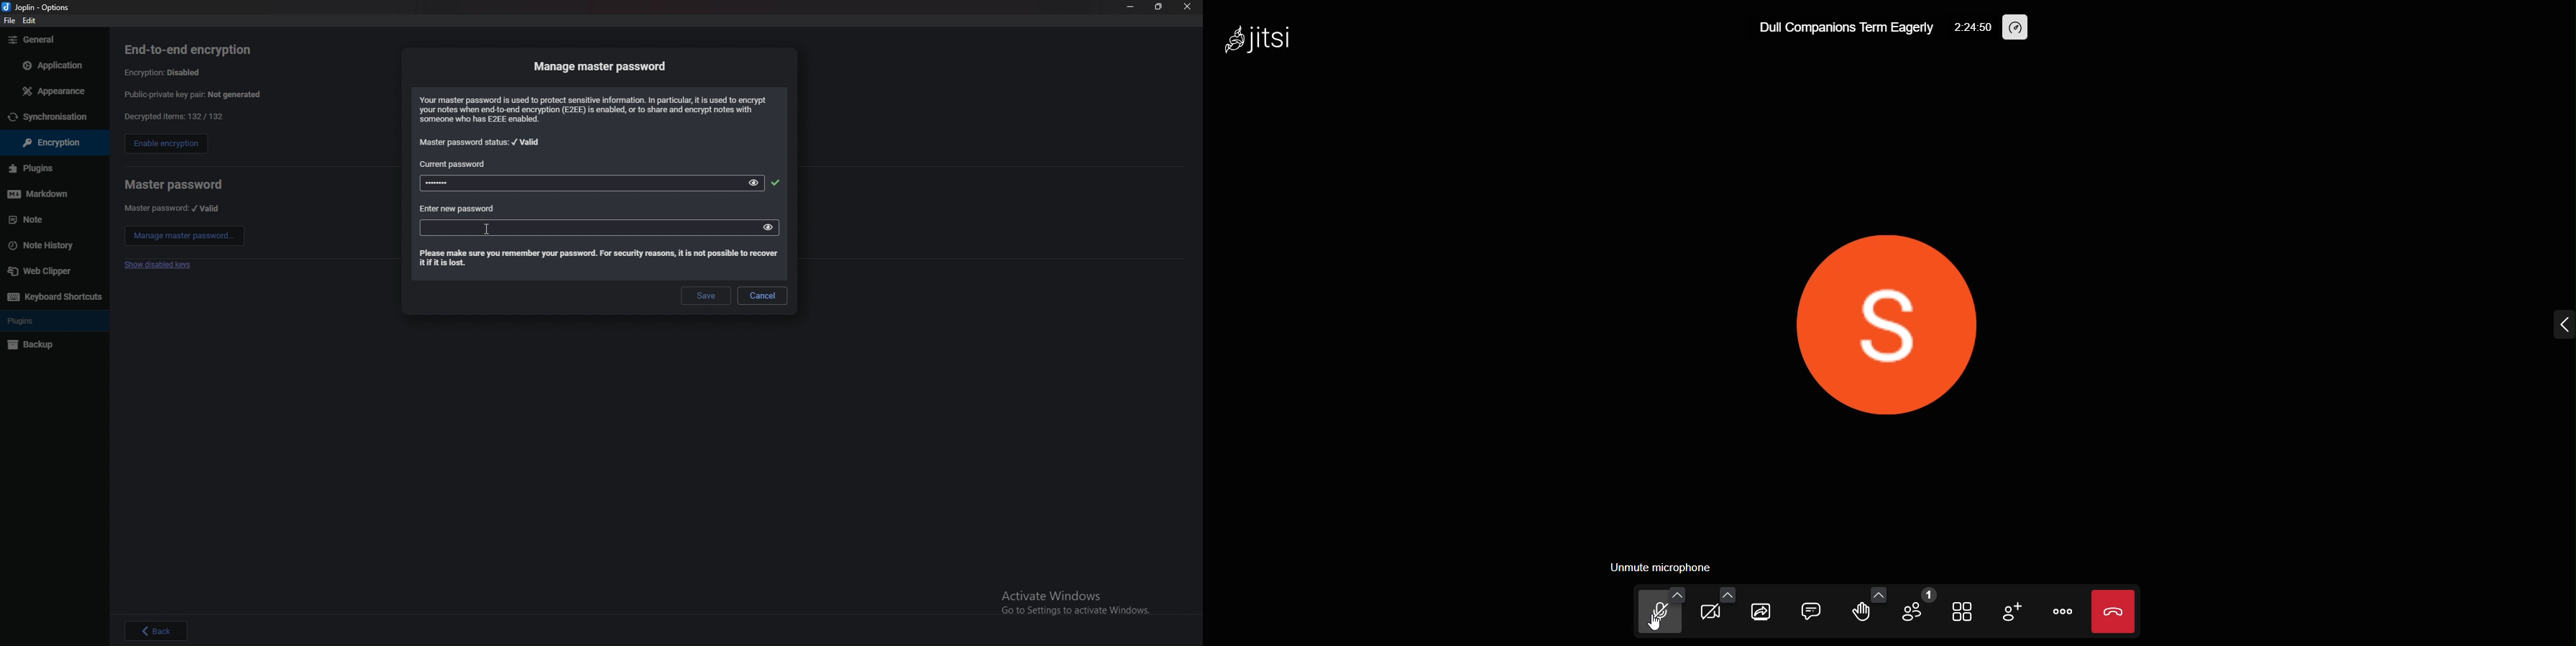  What do you see at coordinates (53, 321) in the screenshot?
I see `plugins` at bounding box center [53, 321].